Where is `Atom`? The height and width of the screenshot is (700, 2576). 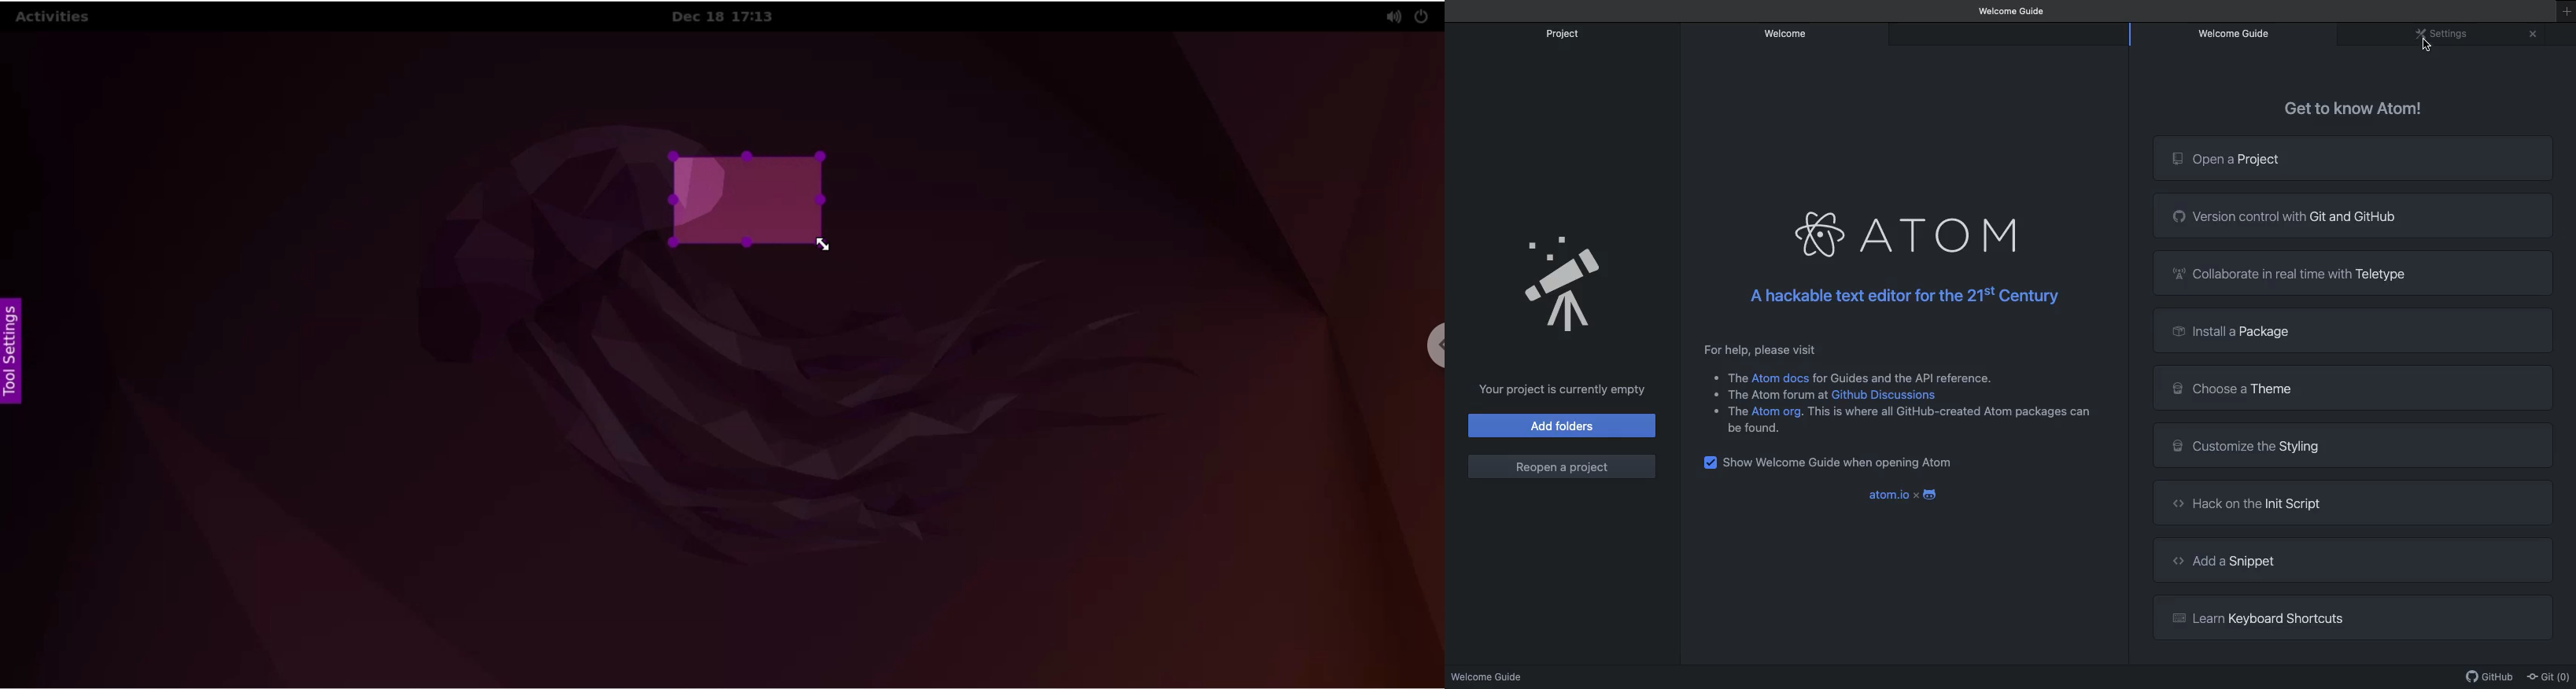 Atom is located at coordinates (1944, 234).